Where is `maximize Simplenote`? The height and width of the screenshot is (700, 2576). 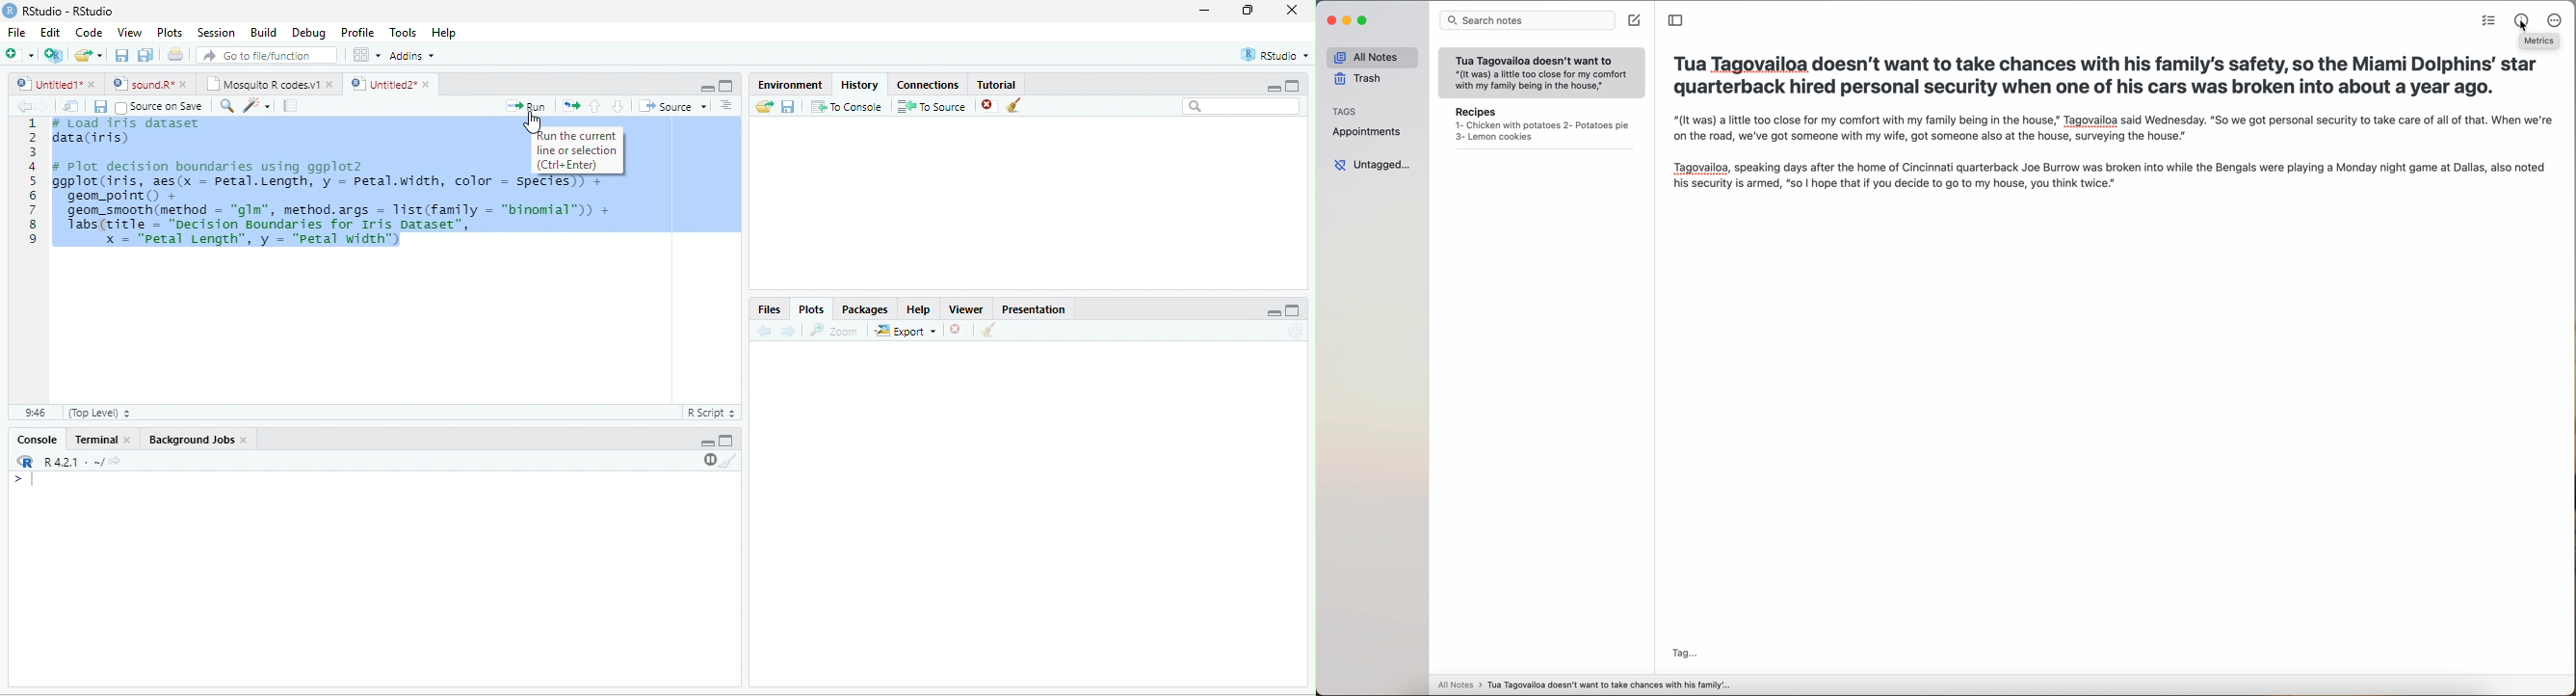 maximize Simplenote is located at coordinates (1364, 20).